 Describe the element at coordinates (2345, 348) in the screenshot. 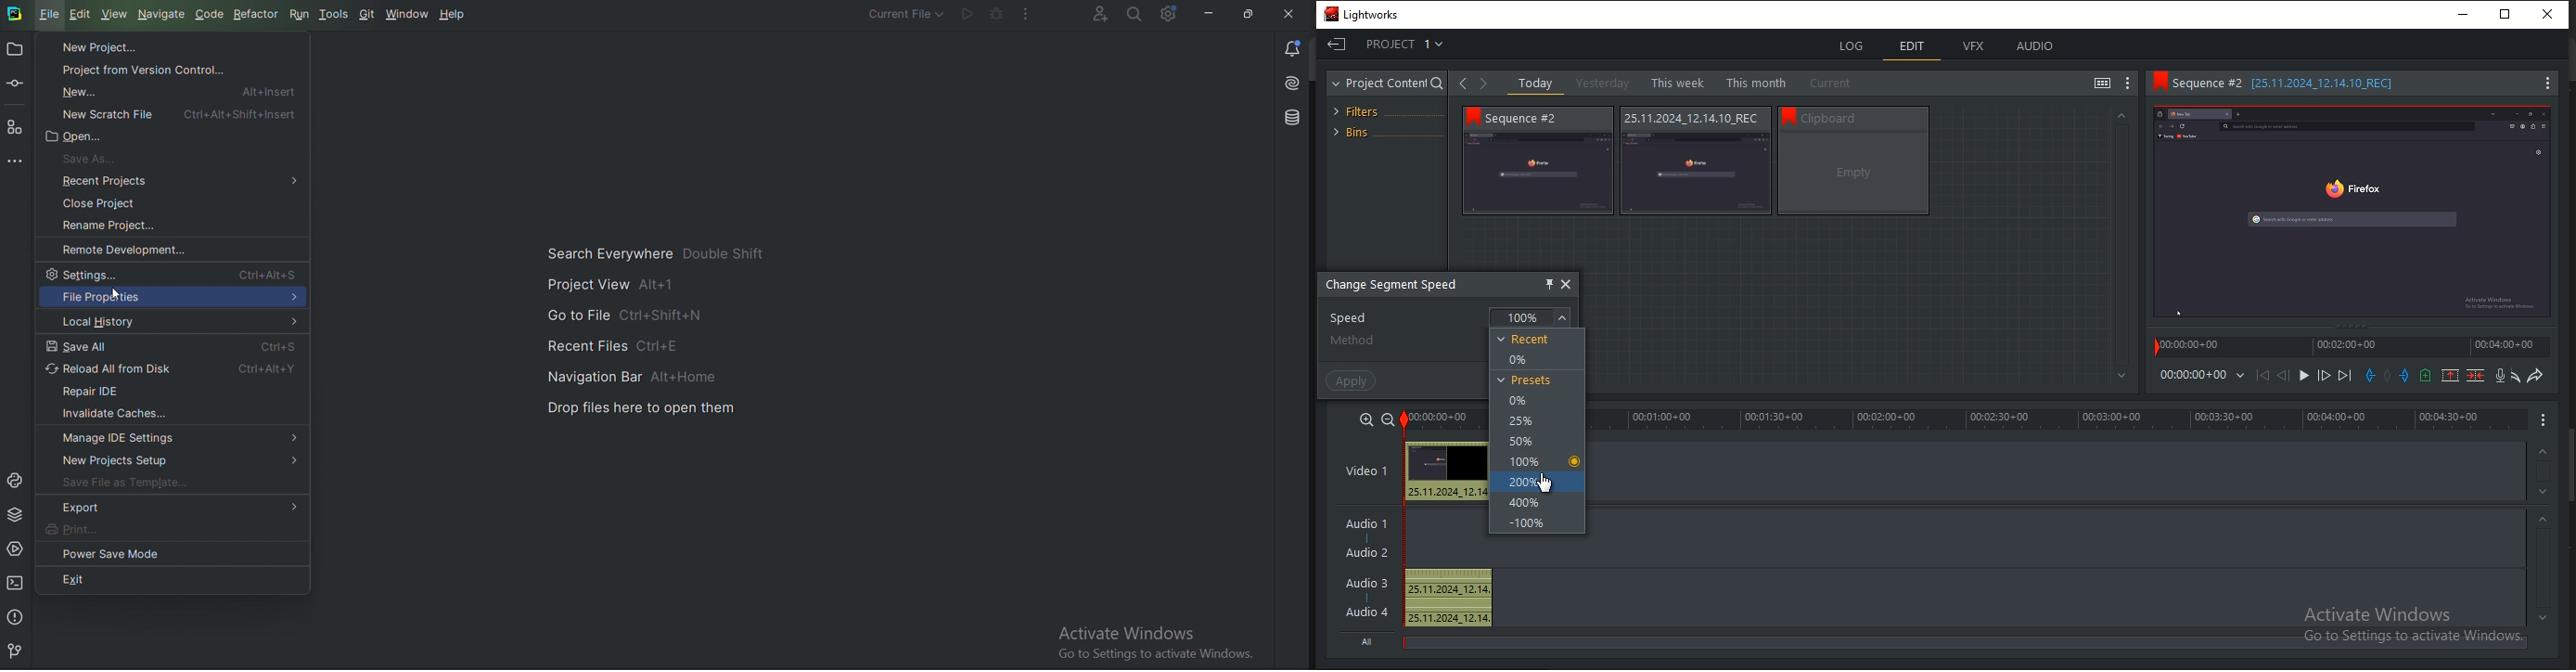

I see `time stamp` at that location.